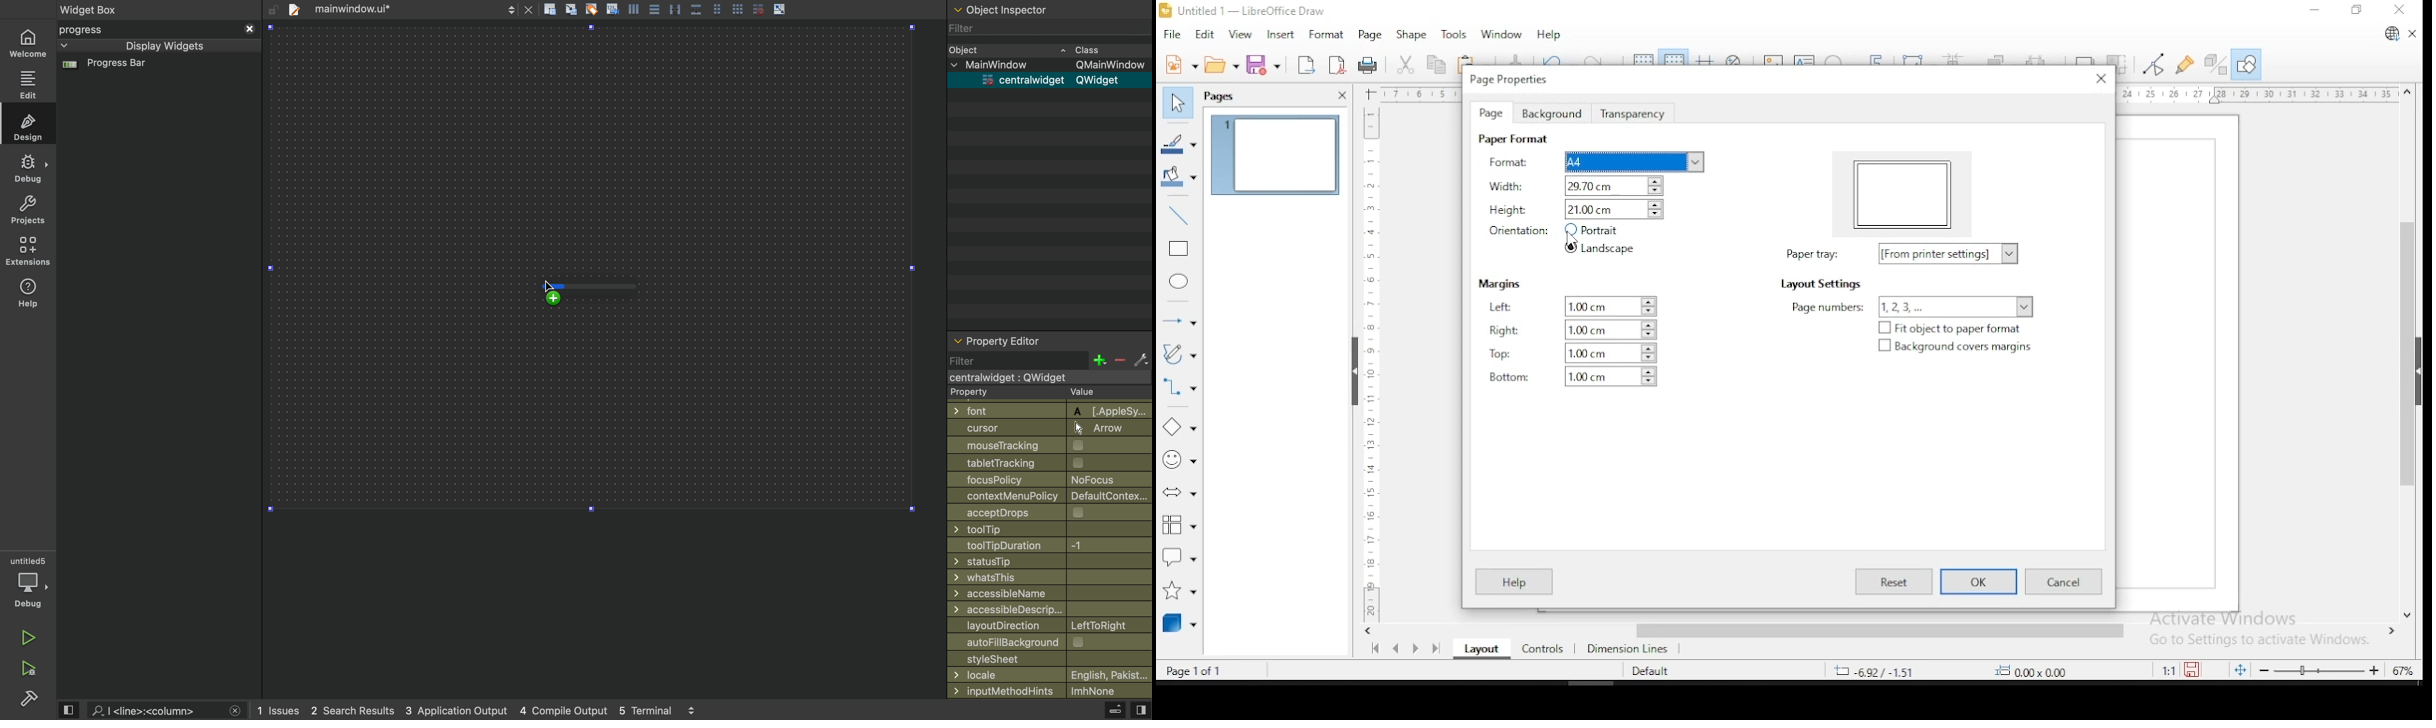 This screenshot has height=728, width=2436. What do you see at coordinates (1434, 650) in the screenshot?
I see `last page` at bounding box center [1434, 650].